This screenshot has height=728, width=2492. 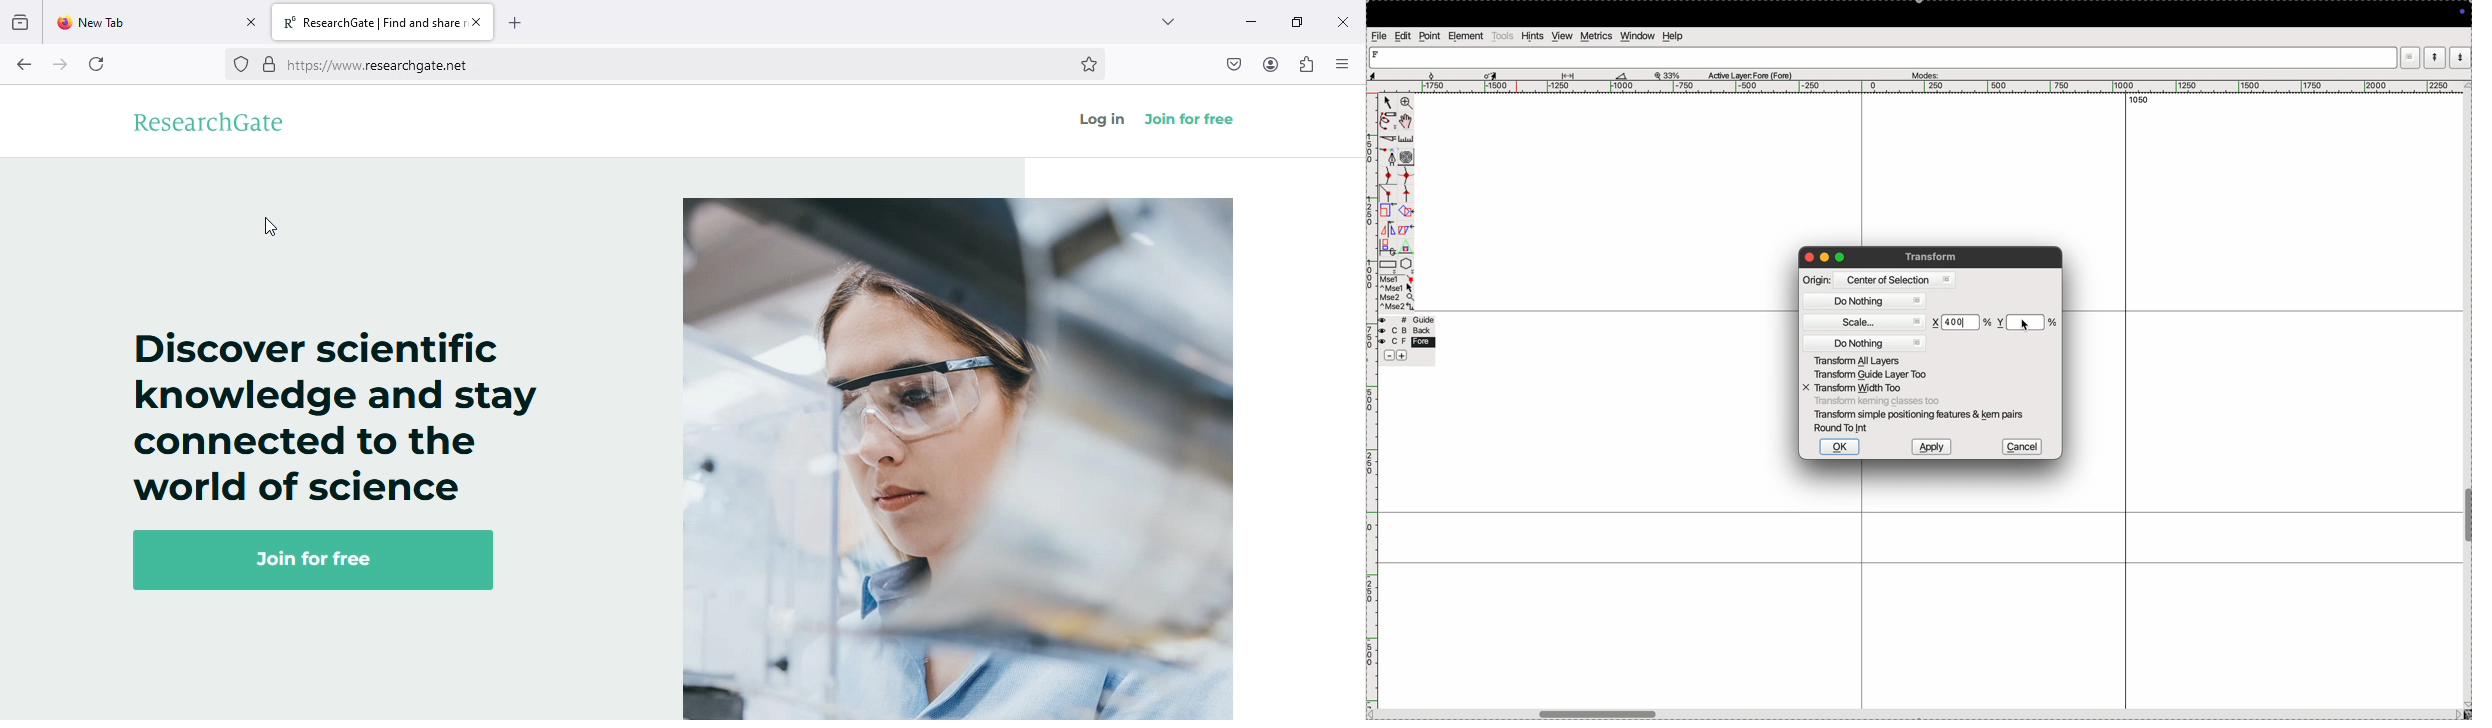 I want to click on Cursor, so click(x=2025, y=324).